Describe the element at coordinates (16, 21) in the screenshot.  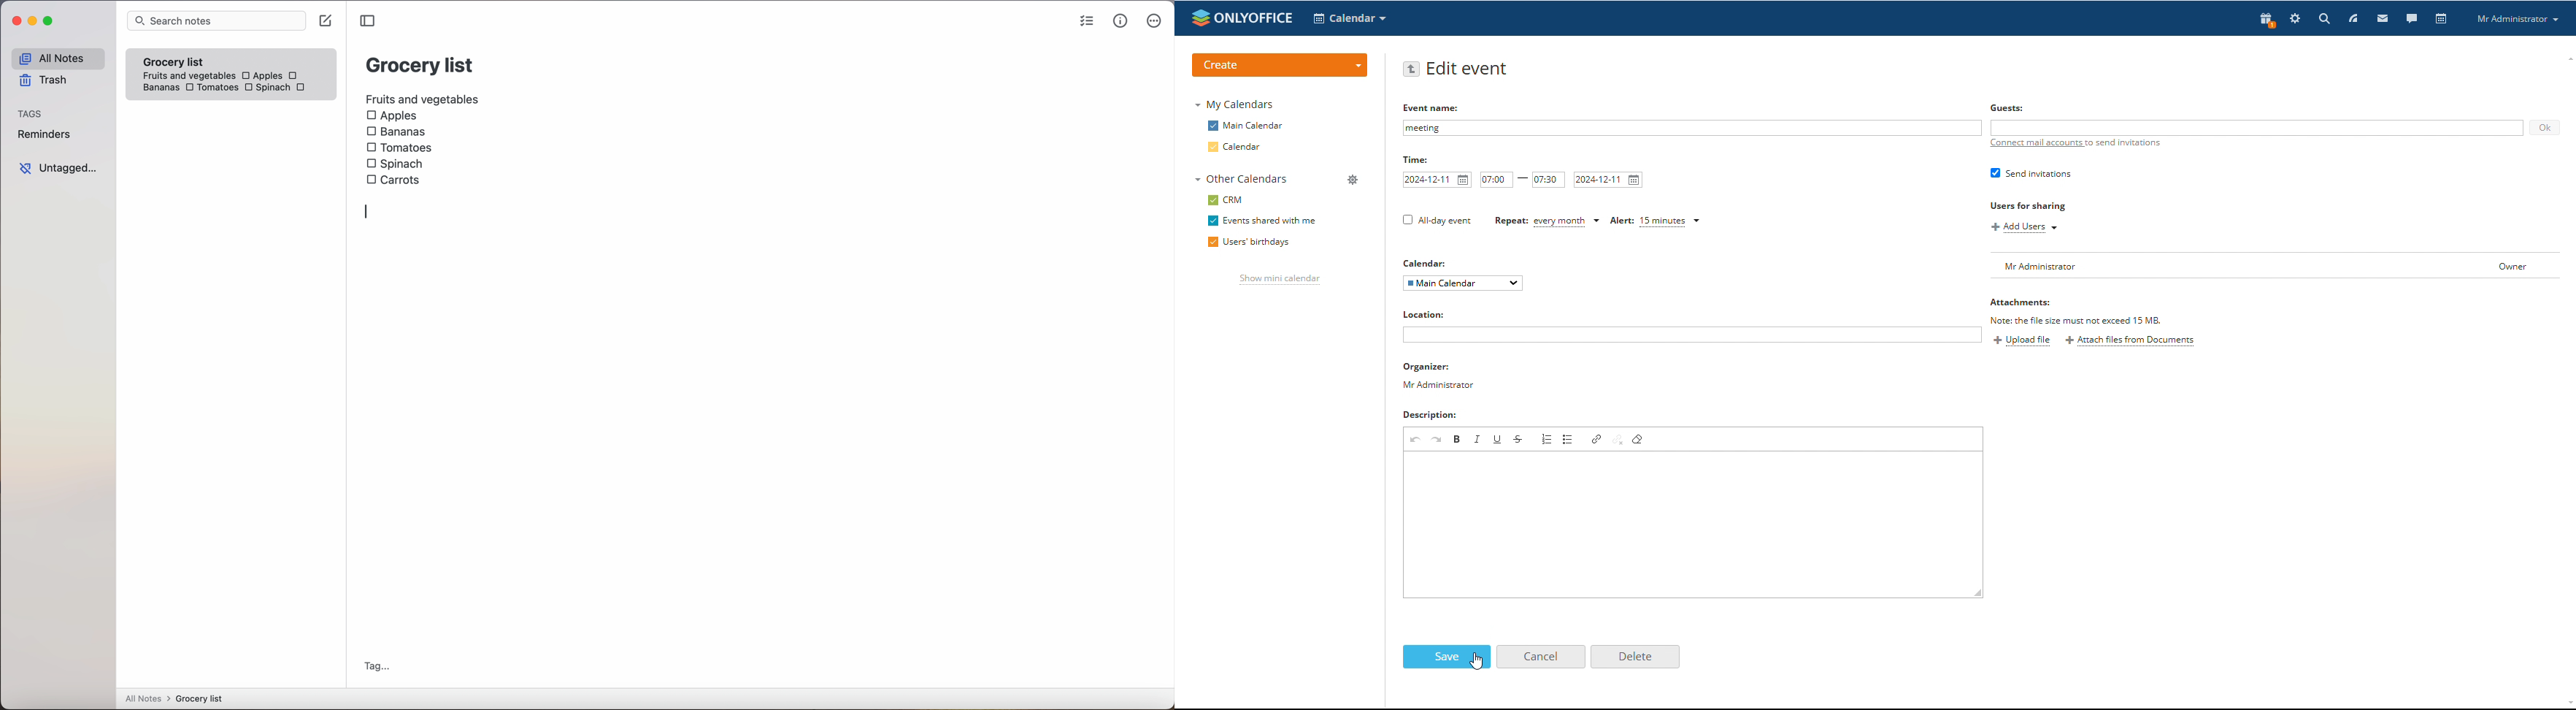
I see `close Simplenote` at that location.